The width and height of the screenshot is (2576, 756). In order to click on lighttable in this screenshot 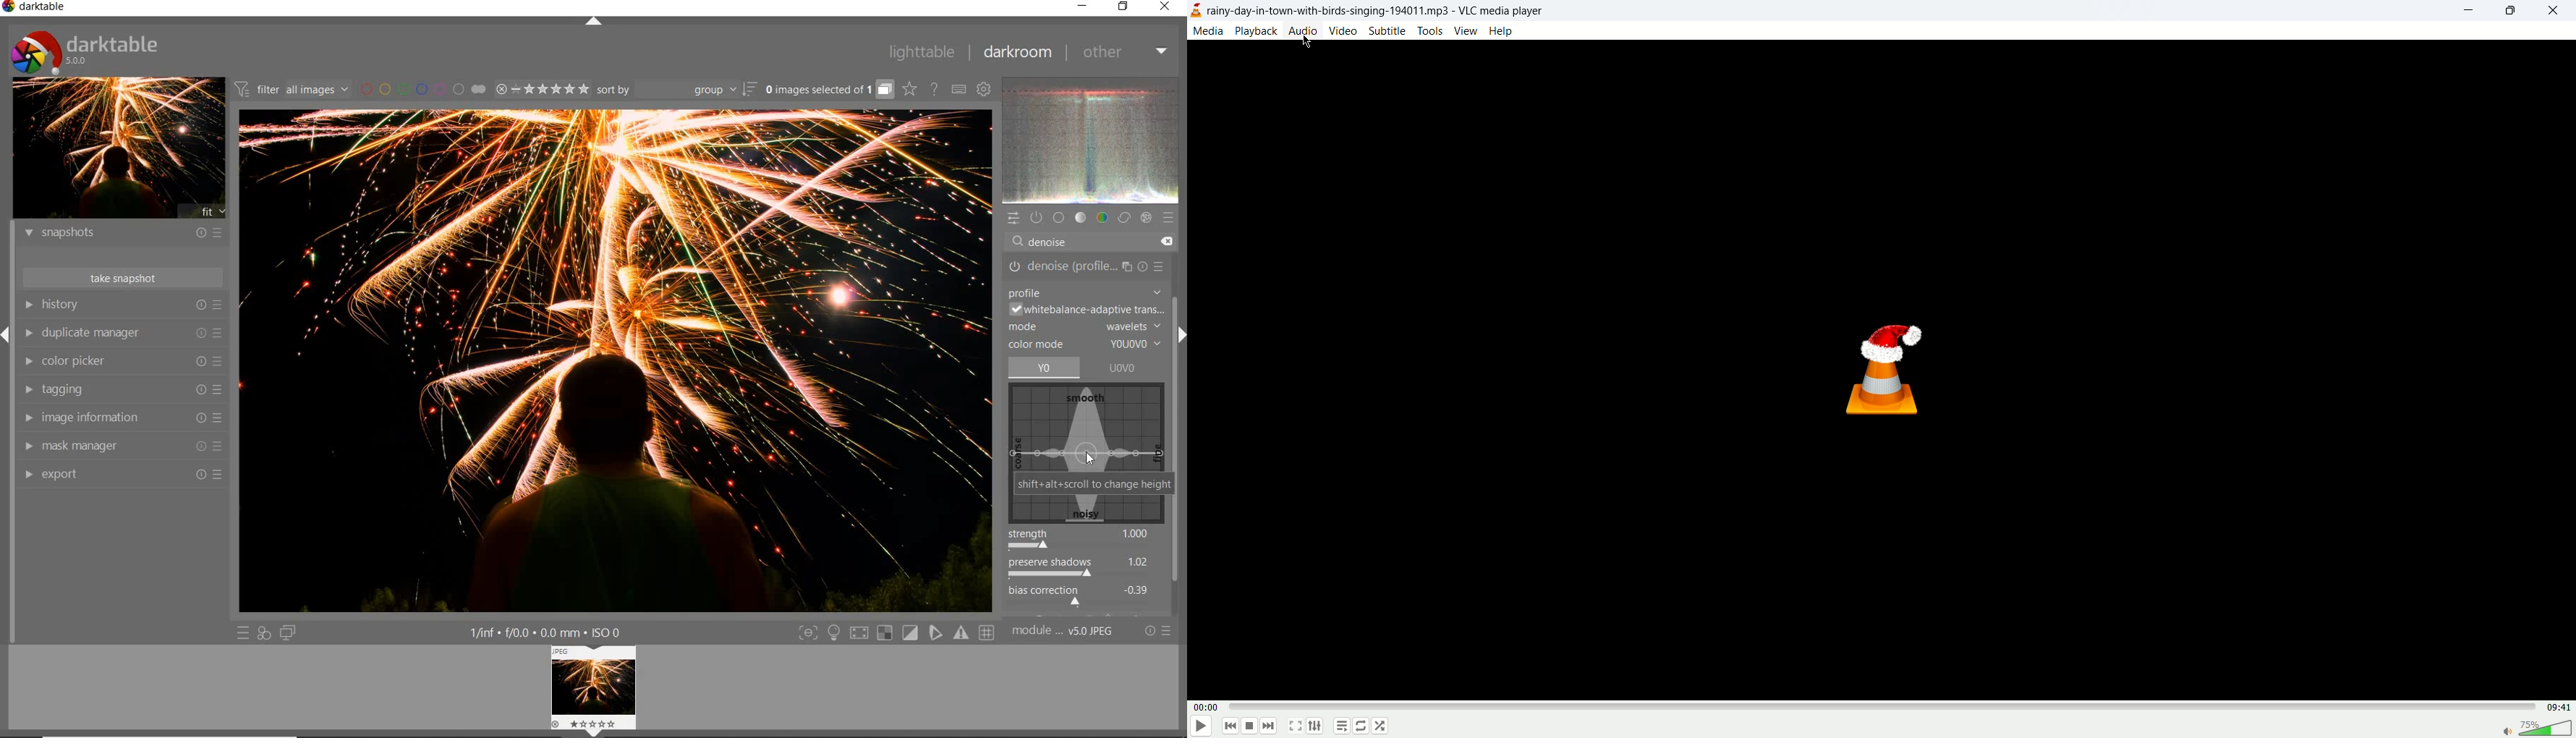, I will do `click(919, 51)`.